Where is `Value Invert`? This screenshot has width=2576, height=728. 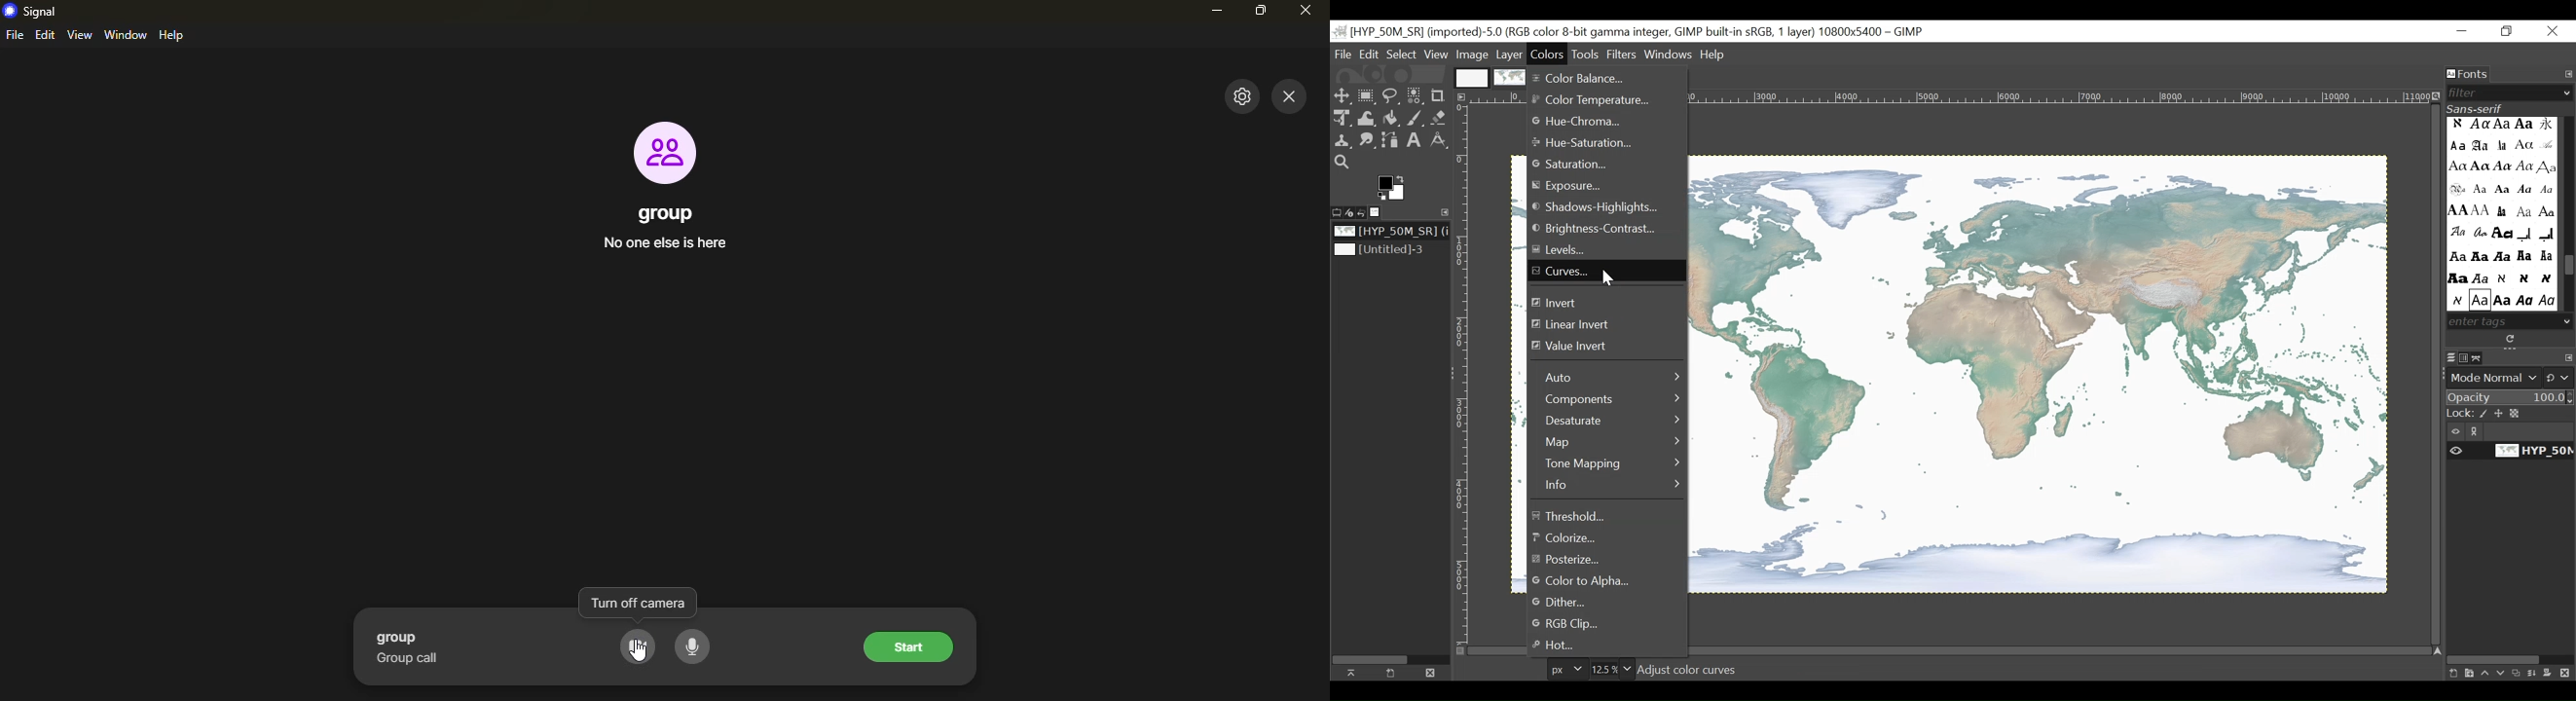 Value Invert is located at coordinates (1606, 347).